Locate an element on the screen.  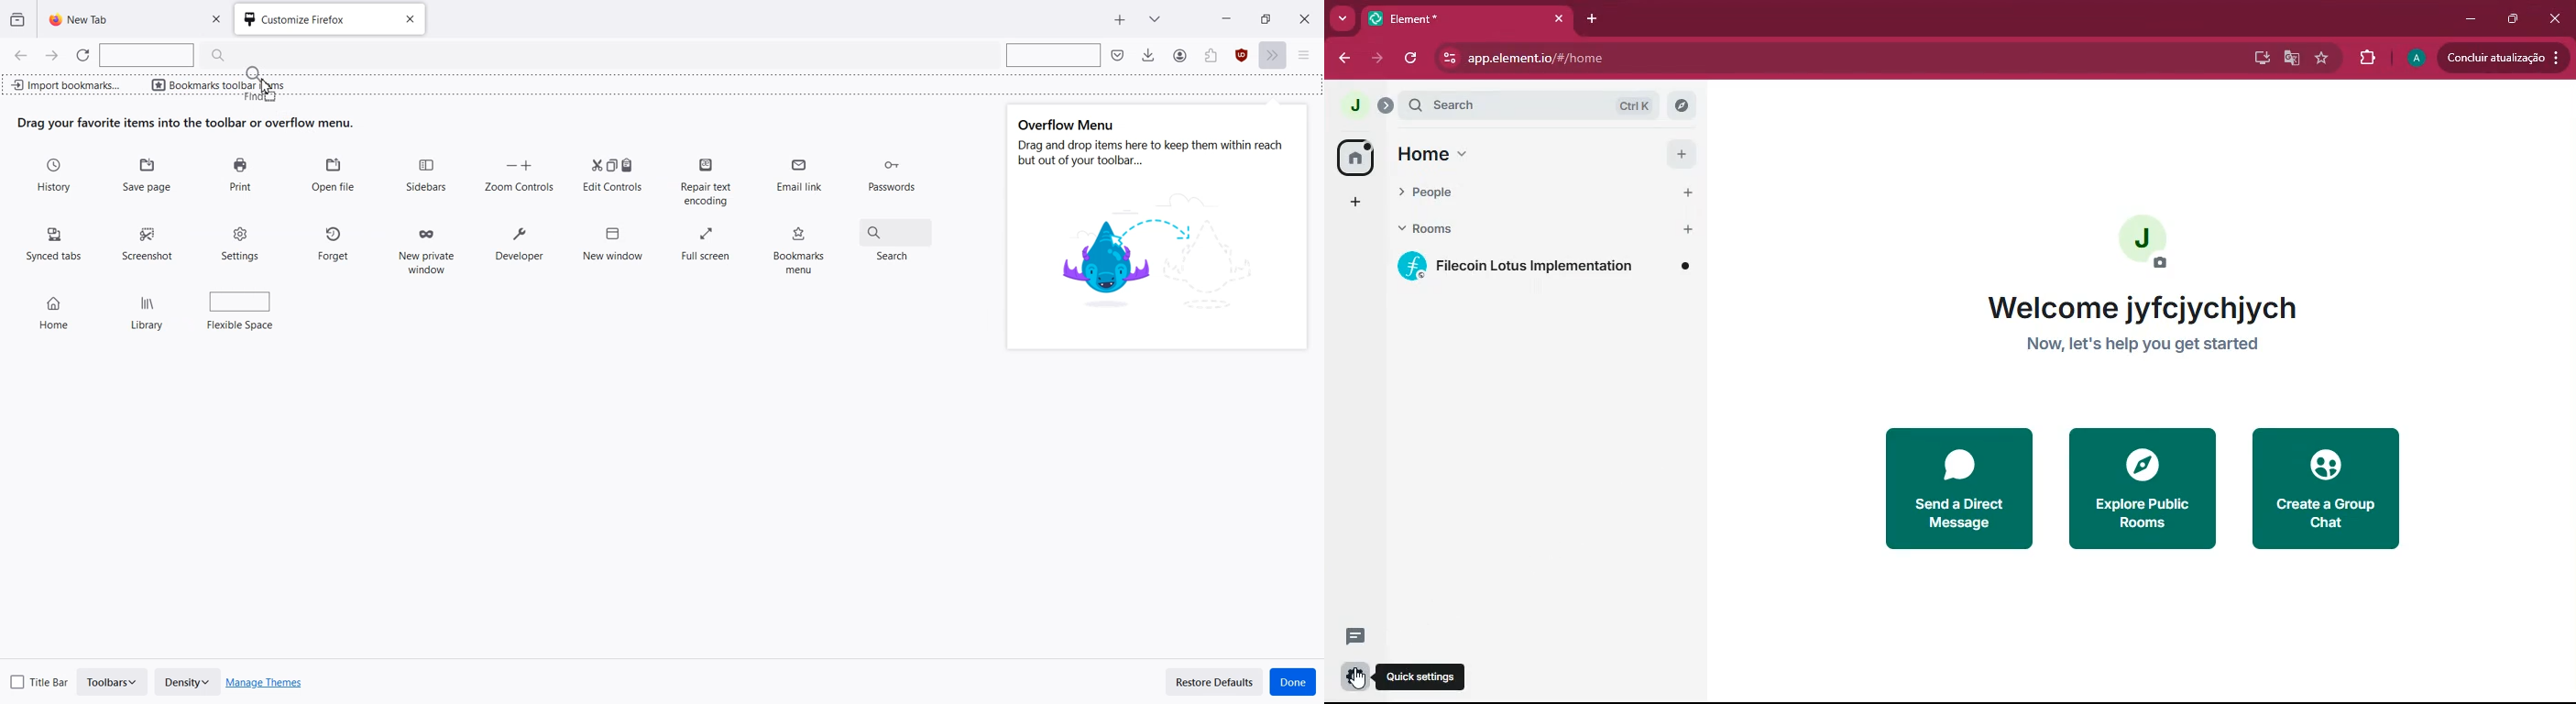
Close Tab is located at coordinates (220, 19).